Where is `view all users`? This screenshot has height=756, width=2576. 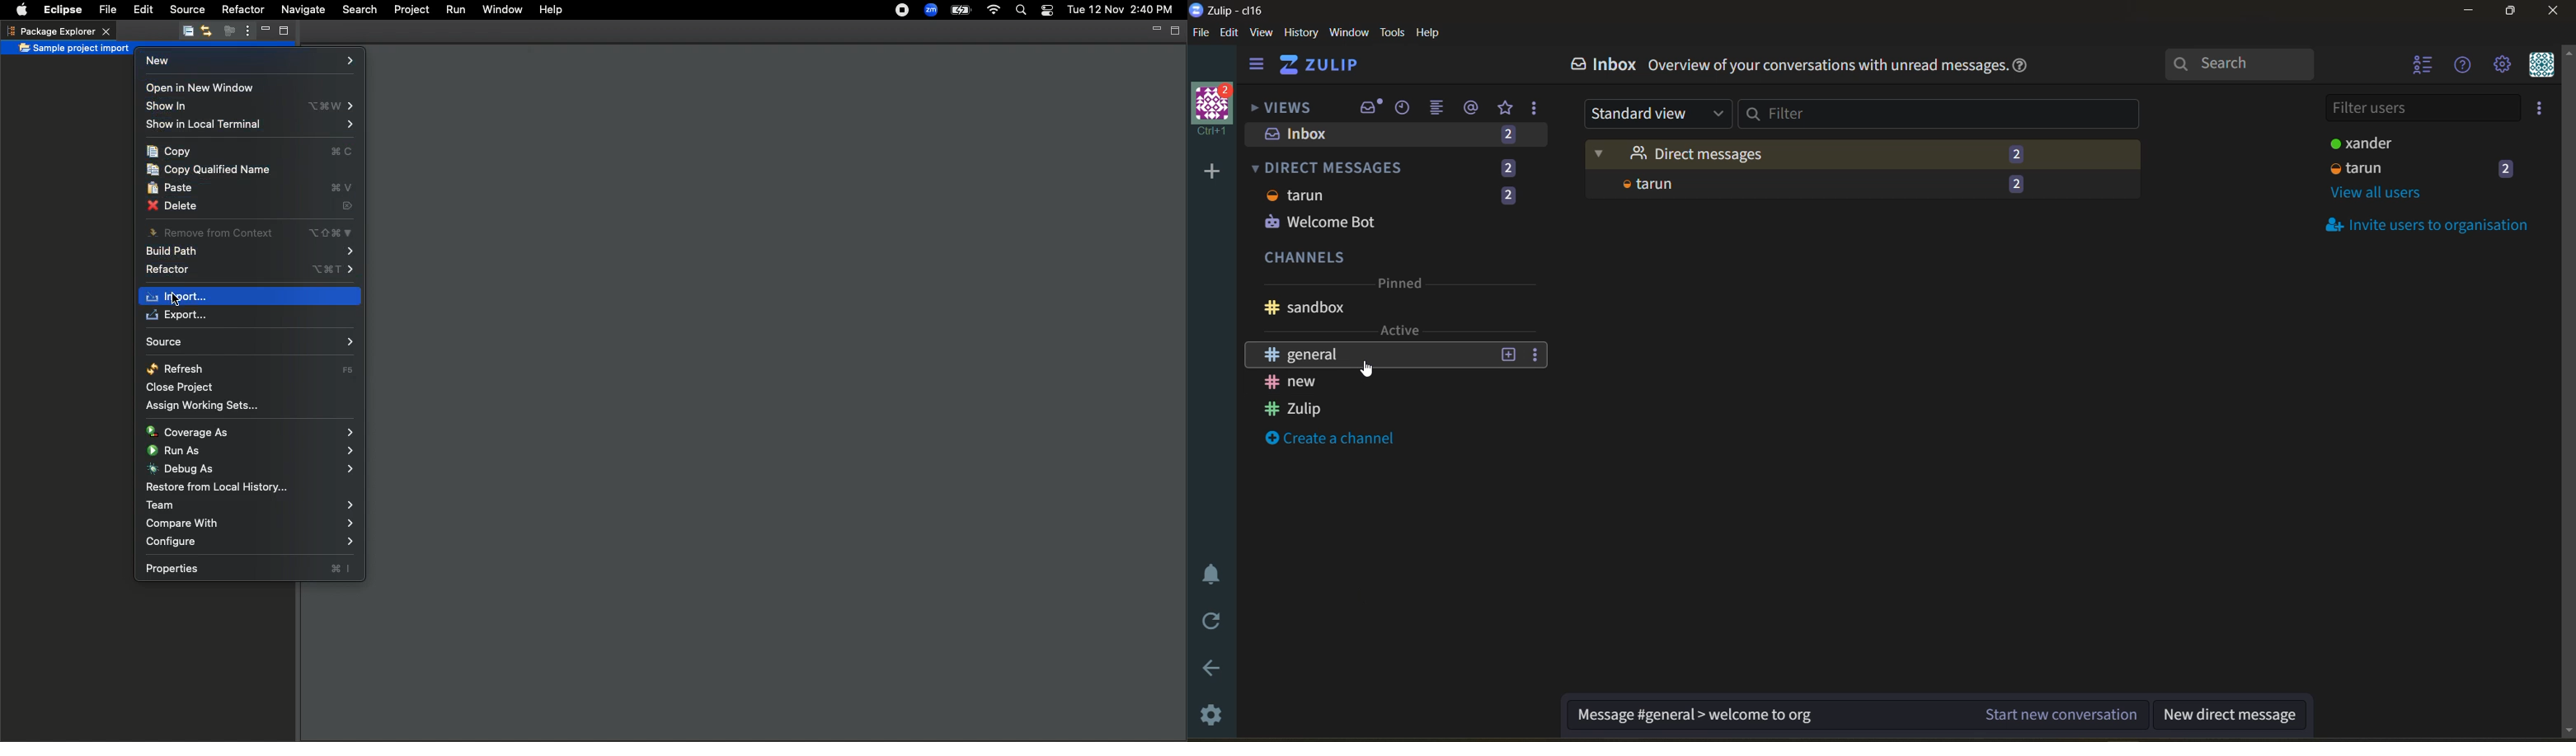
view all users is located at coordinates (2392, 189).